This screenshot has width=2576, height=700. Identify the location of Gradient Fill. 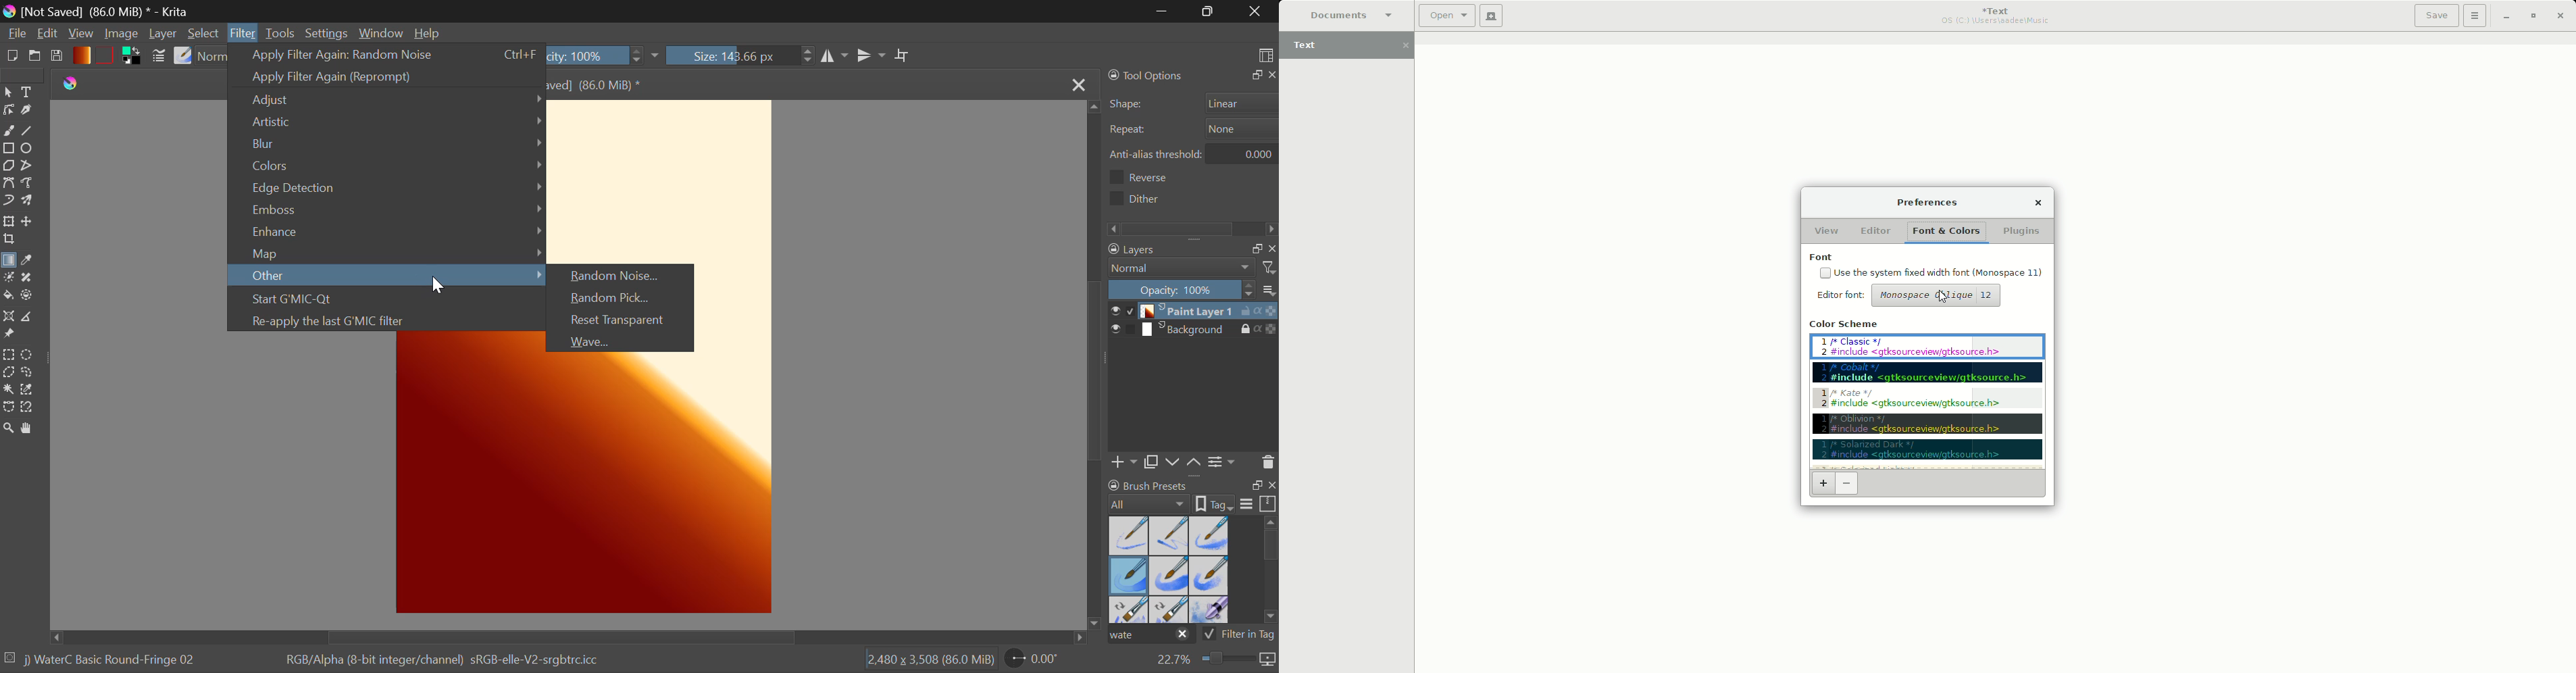
(9, 261).